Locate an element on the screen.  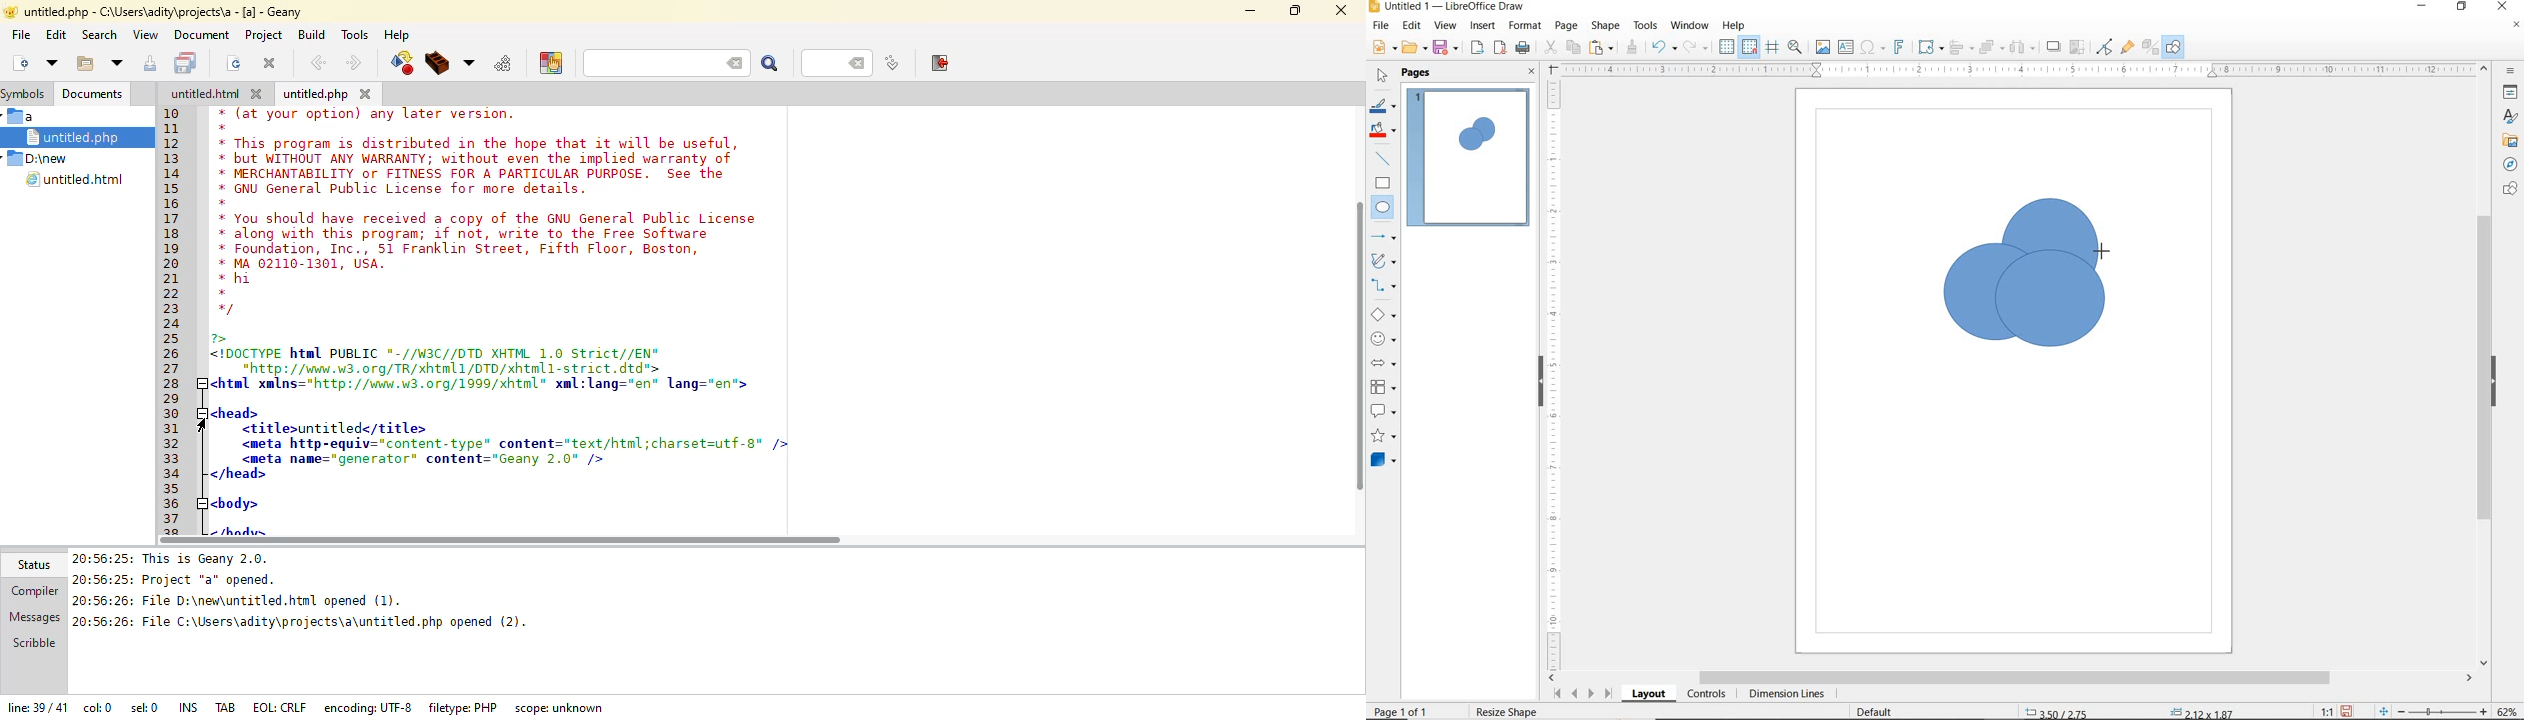
EXPORT is located at coordinates (1478, 48).